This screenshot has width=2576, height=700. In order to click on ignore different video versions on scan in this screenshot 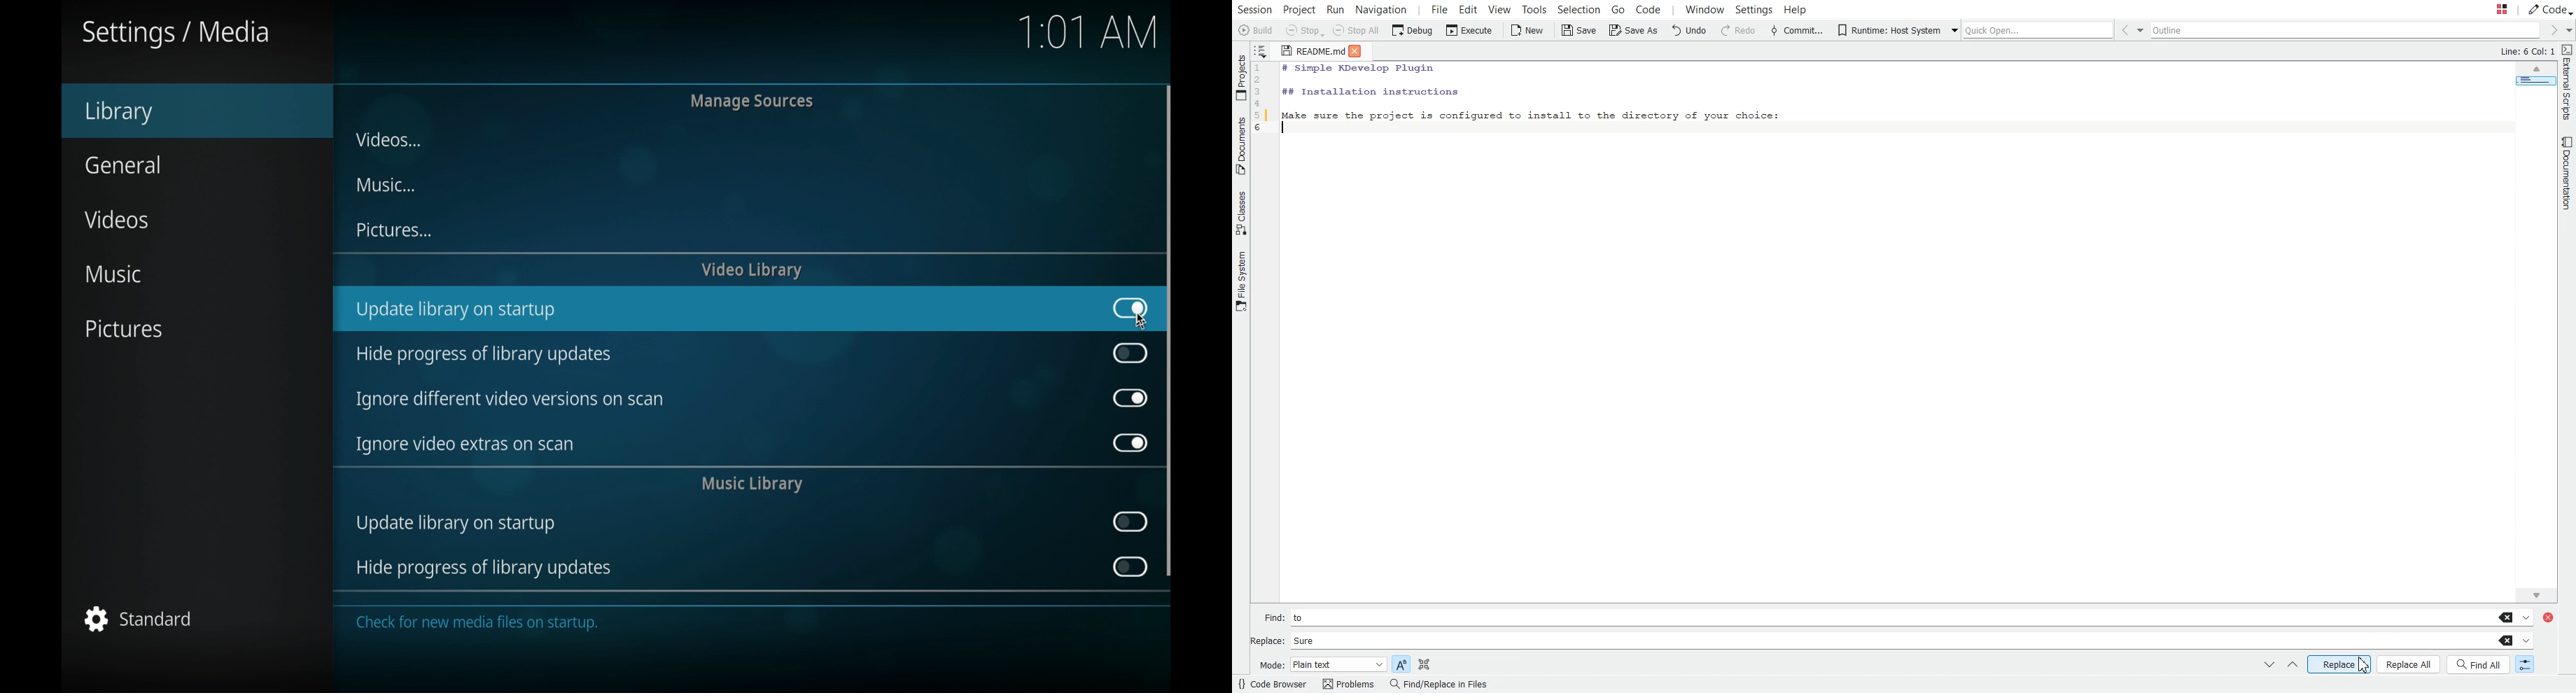, I will do `click(509, 400)`.